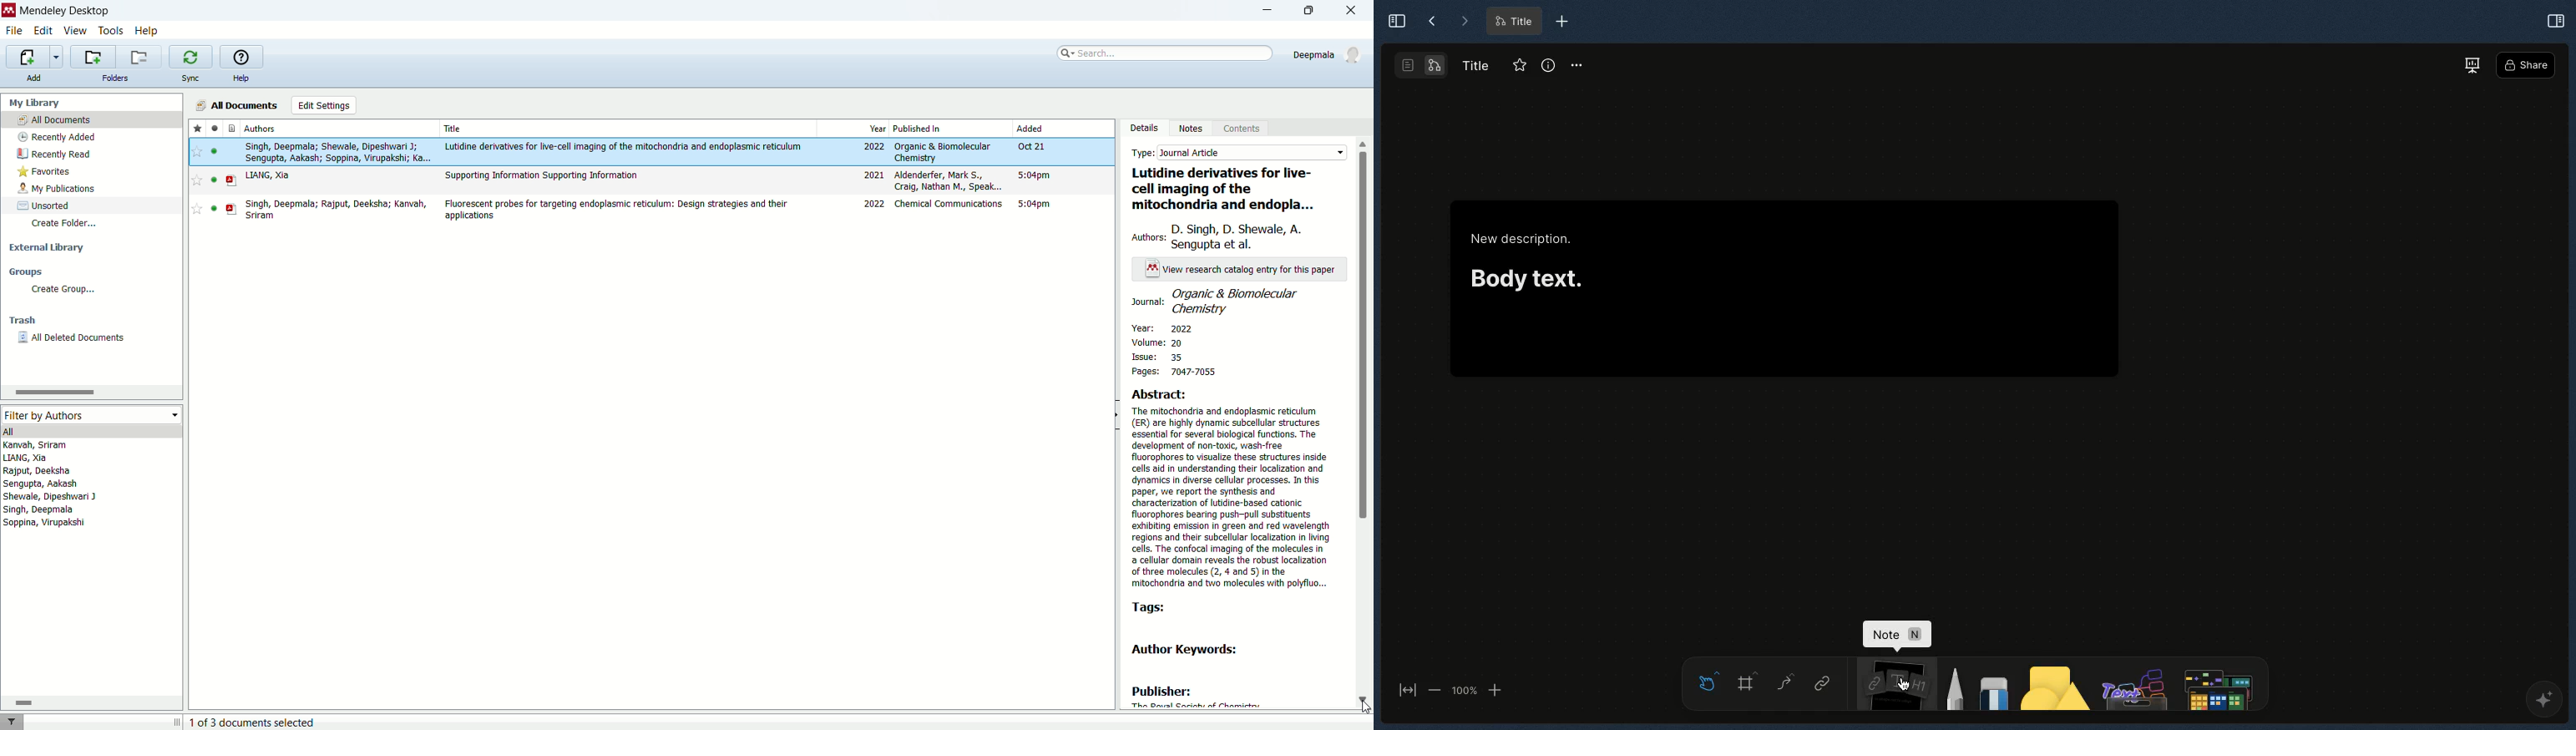 The image size is (2576, 756). Describe the element at coordinates (1516, 66) in the screenshot. I see `Favorite` at that location.